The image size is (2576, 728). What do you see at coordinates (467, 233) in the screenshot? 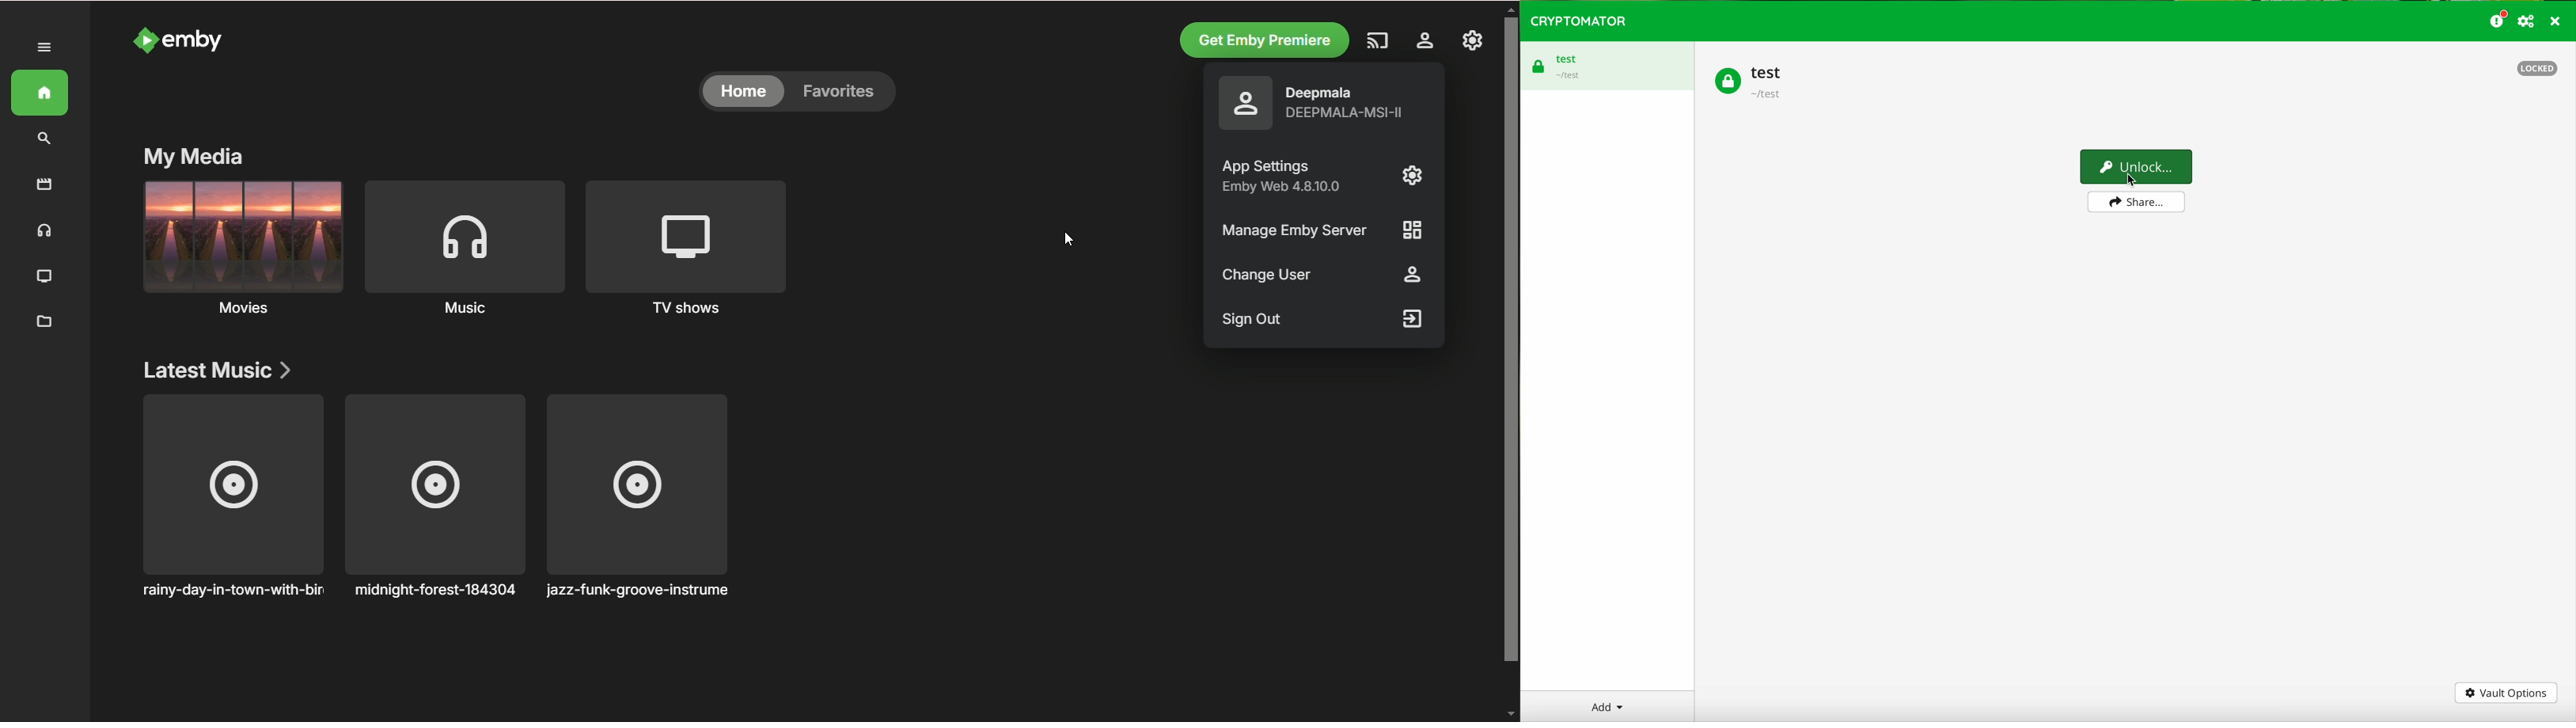
I see `music` at bounding box center [467, 233].